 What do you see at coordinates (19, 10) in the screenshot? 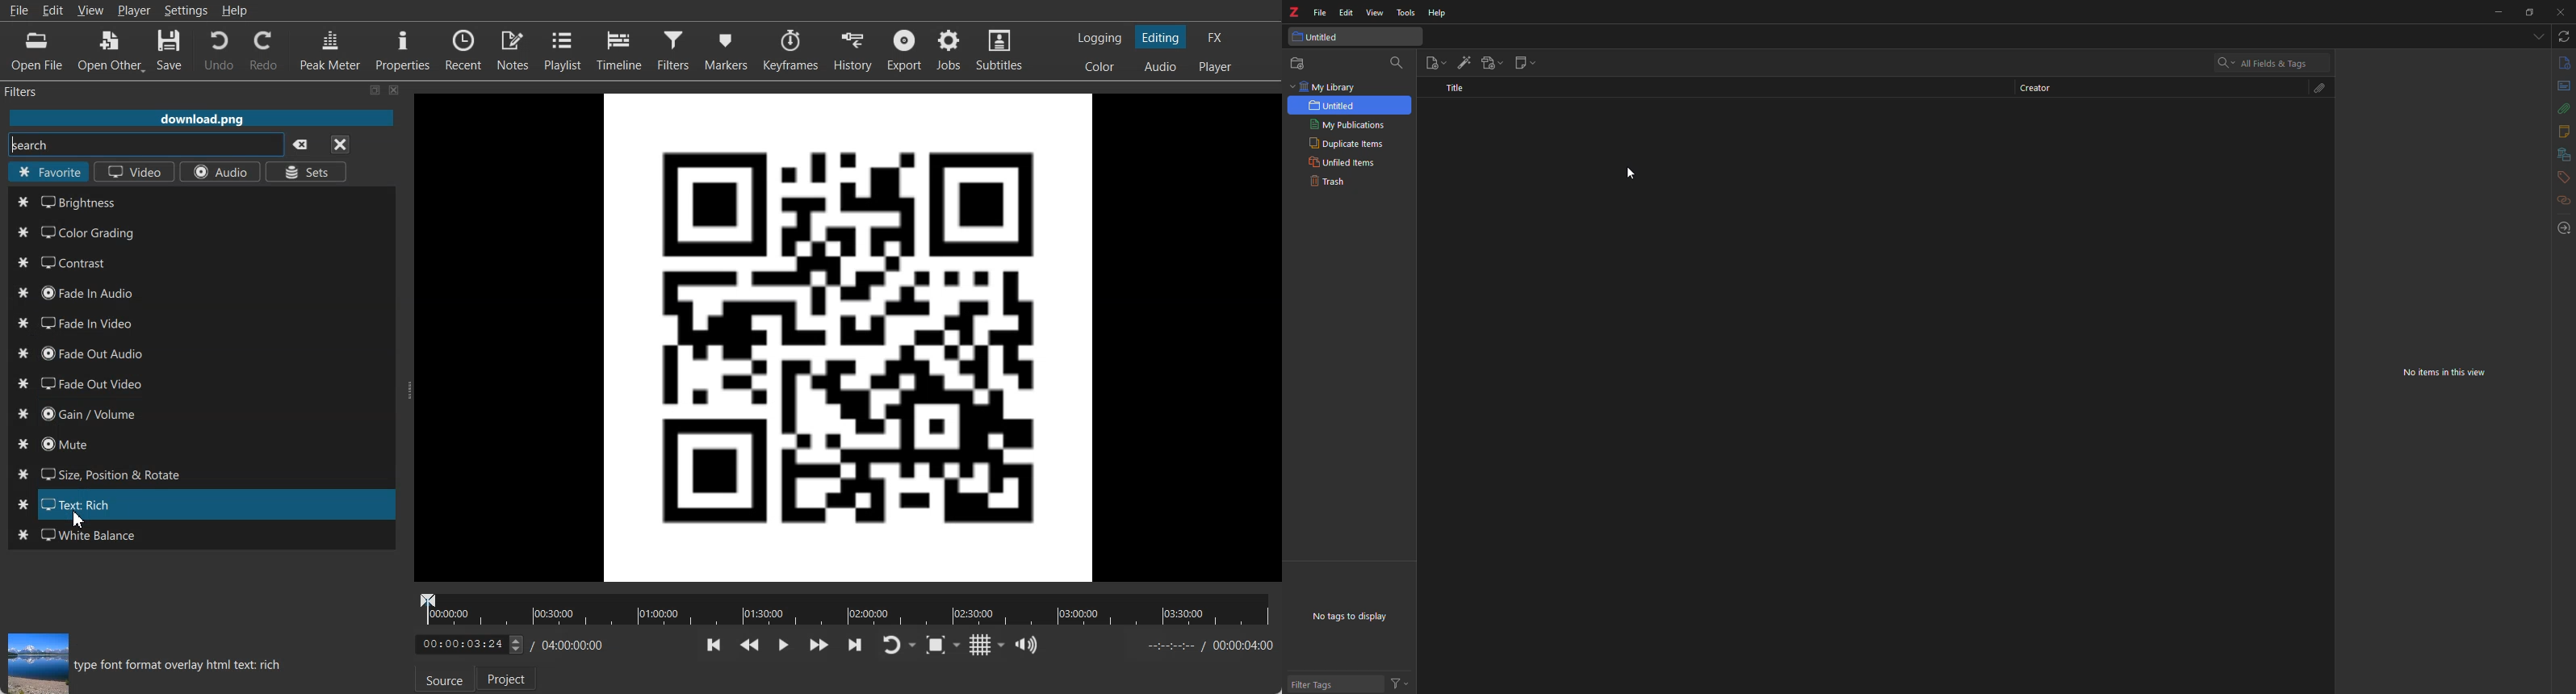
I see `File` at bounding box center [19, 10].